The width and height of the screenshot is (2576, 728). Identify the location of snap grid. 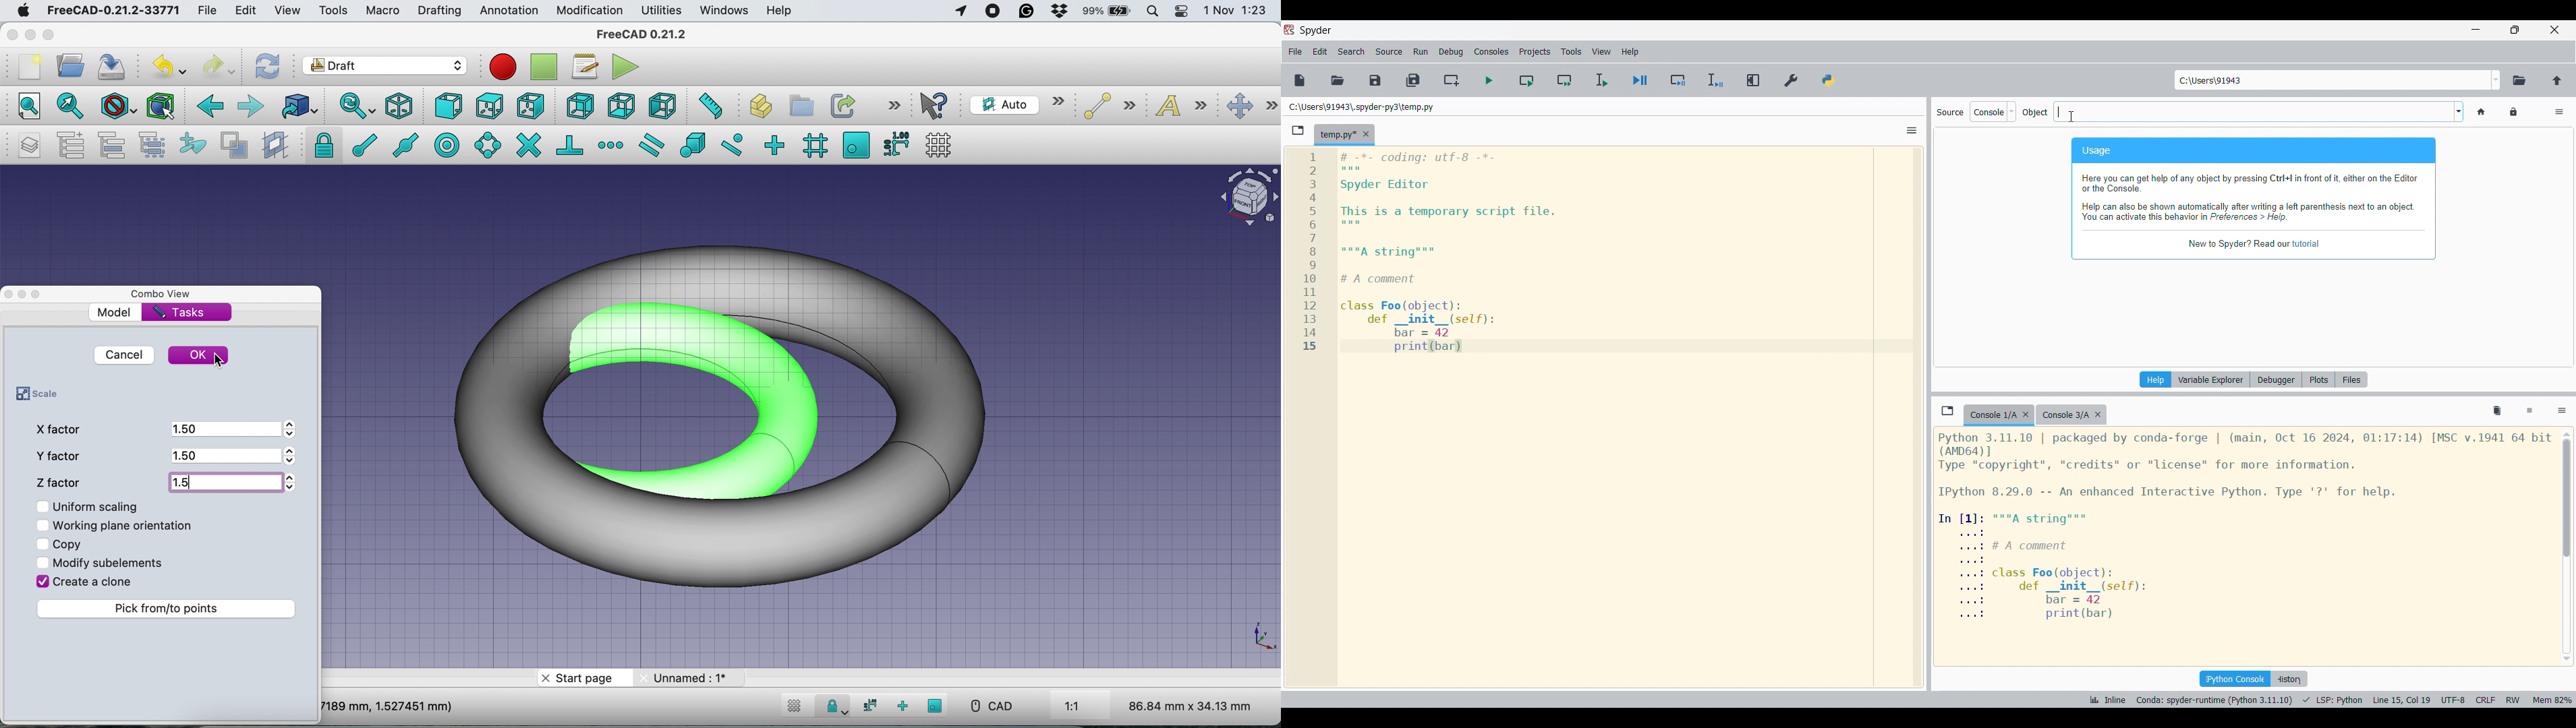
(813, 147).